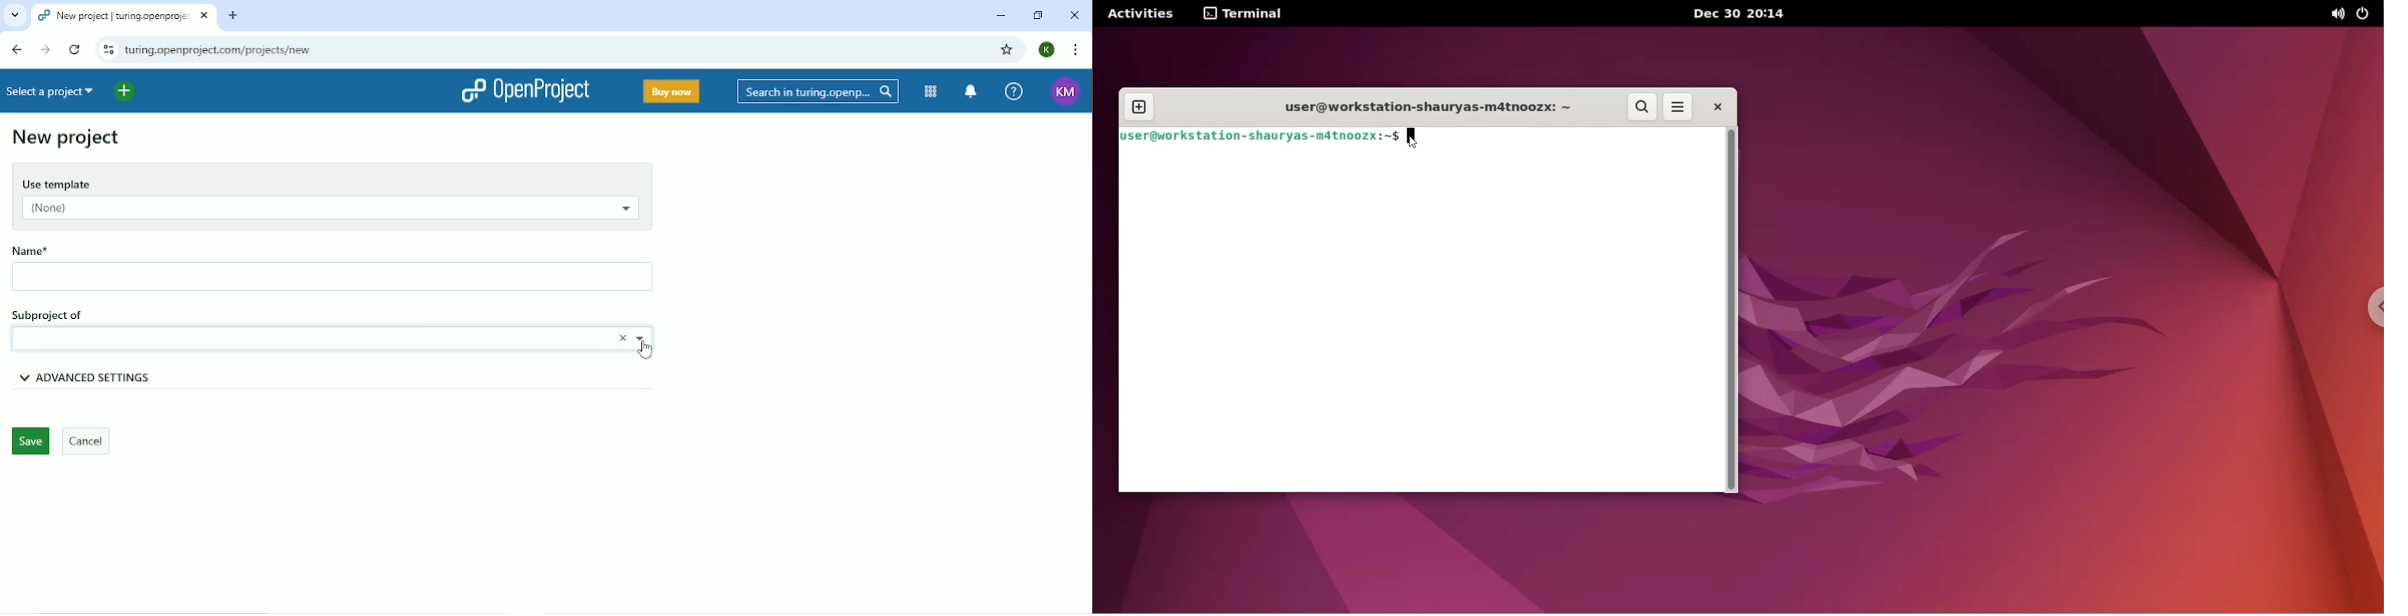 Image resolution: width=2408 pixels, height=616 pixels. I want to click on Open quick add menu, so click(126, 92).